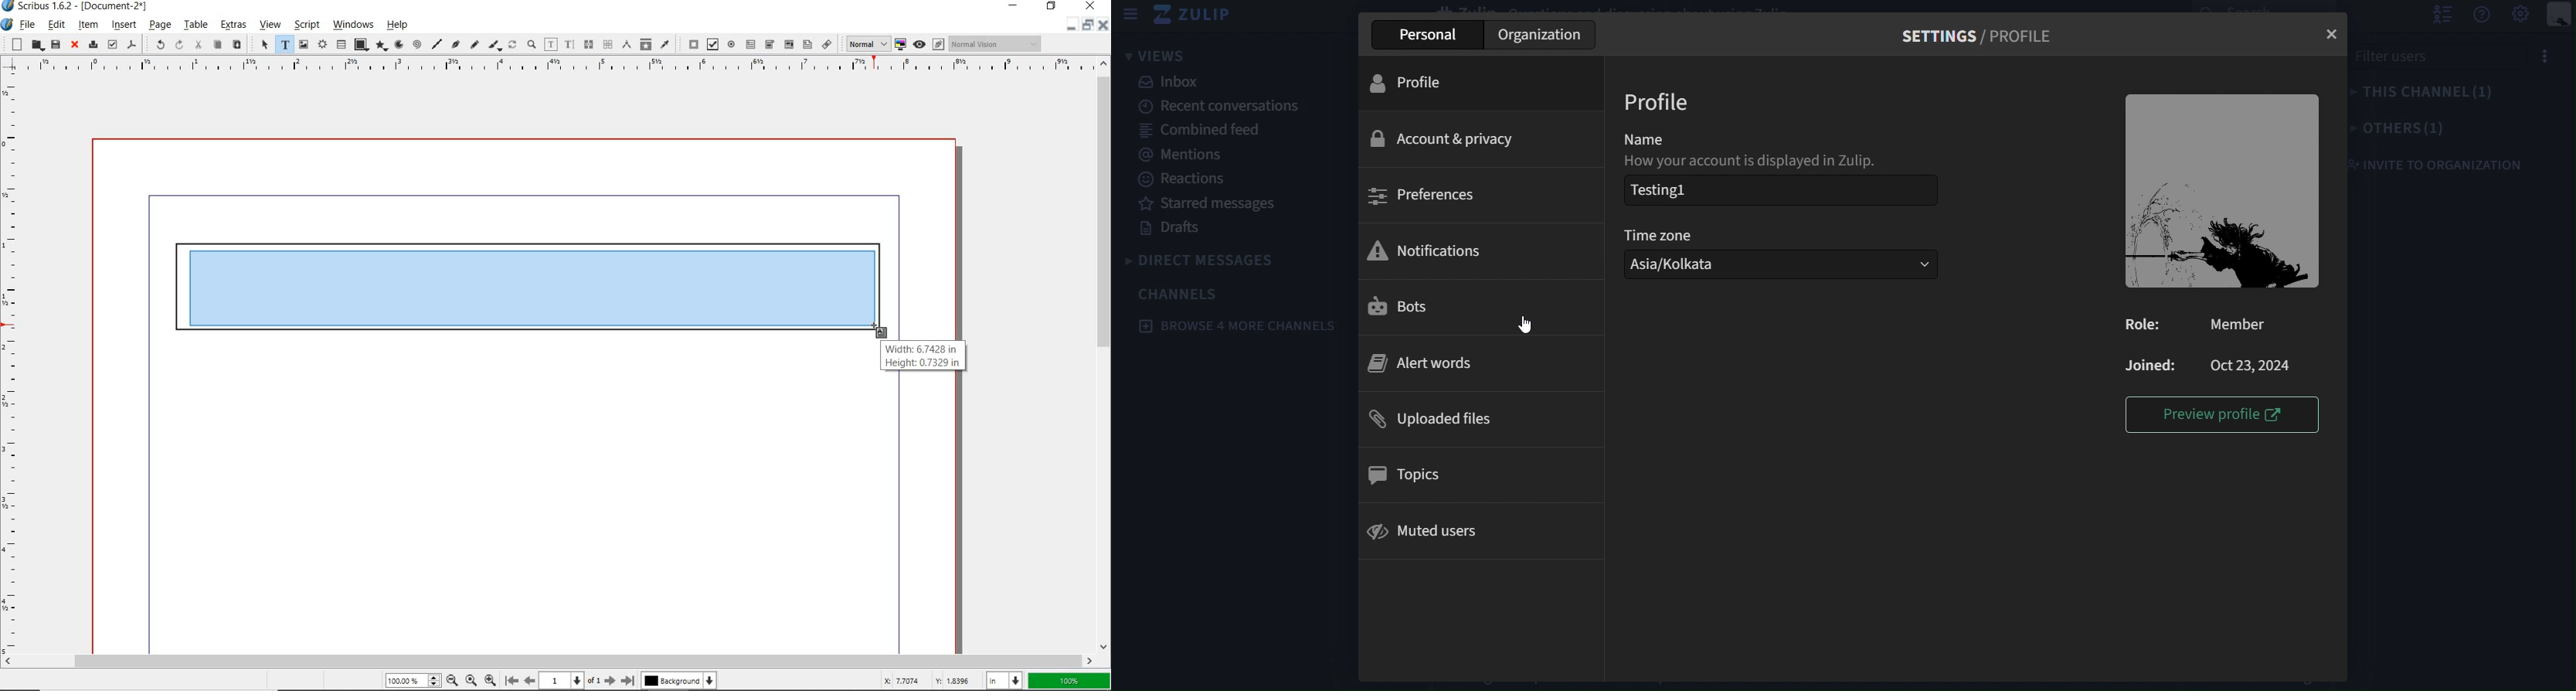 This screenshot has width=2576, height=700. What do you see at coordinates (1240, 325) in the screenshot?
I see `browse 4 more channels` at bounding box center [1240, 325].